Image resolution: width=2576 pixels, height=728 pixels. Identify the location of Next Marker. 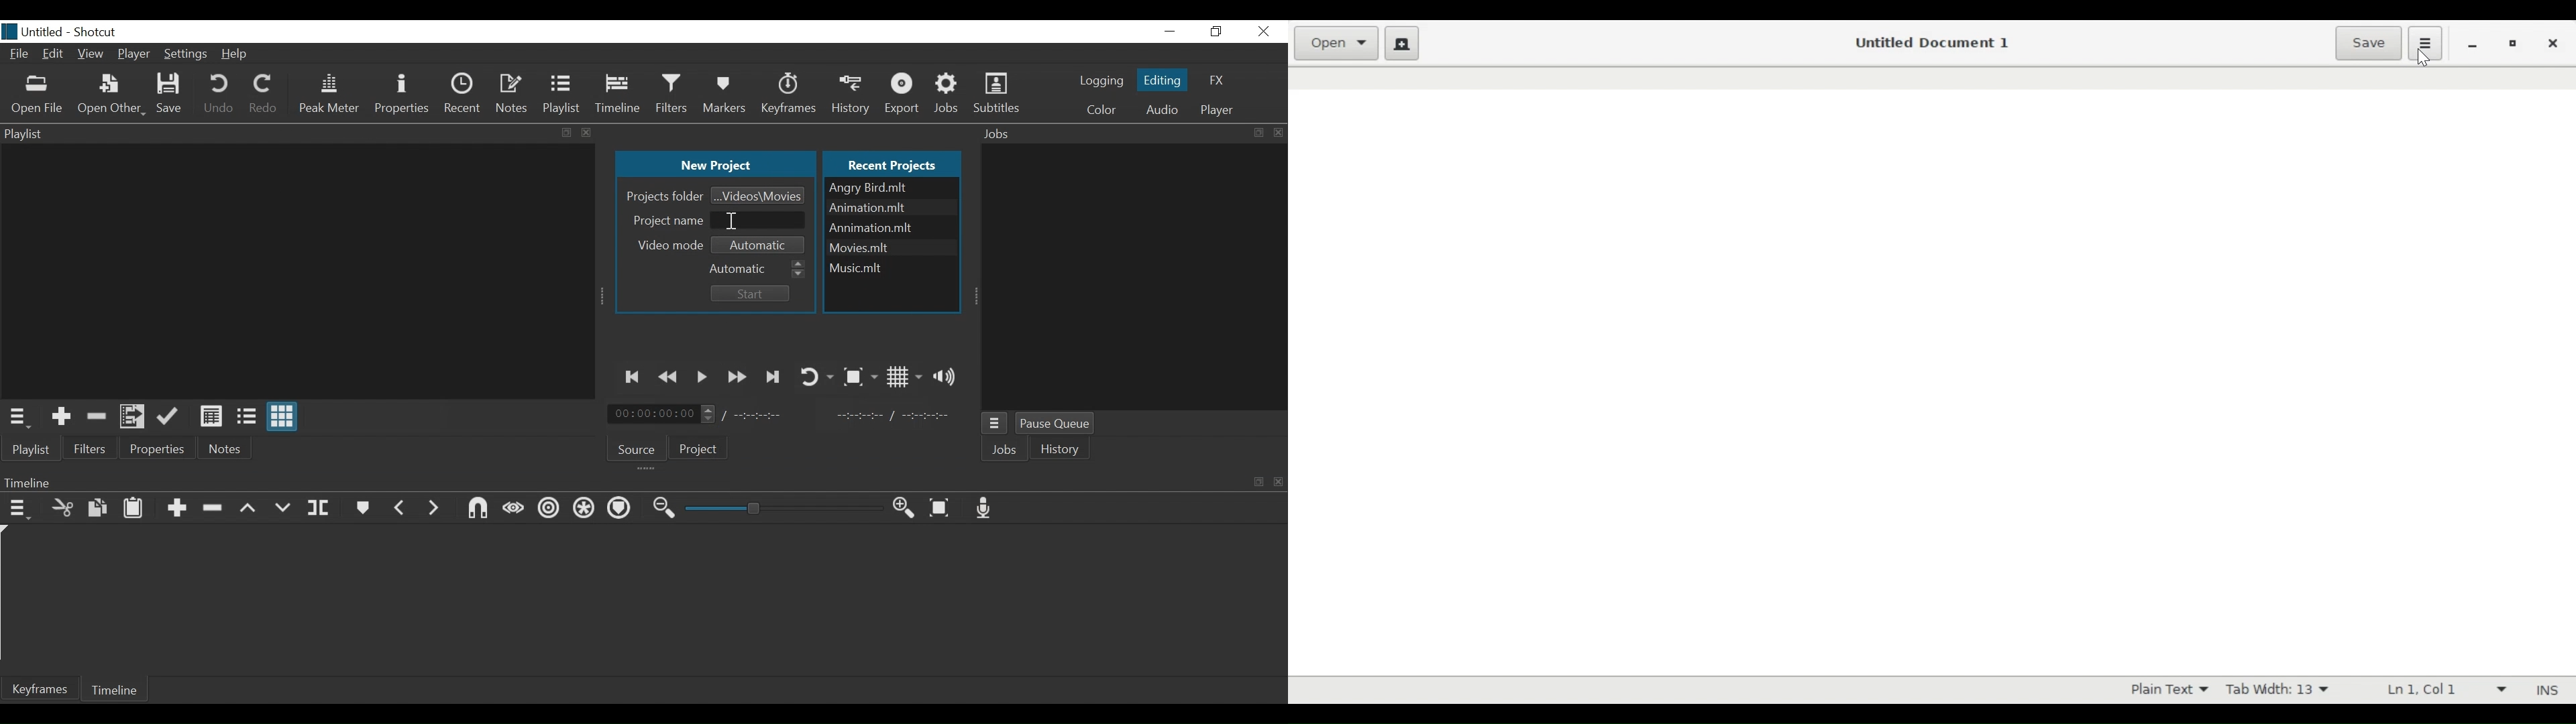
(434, 507).